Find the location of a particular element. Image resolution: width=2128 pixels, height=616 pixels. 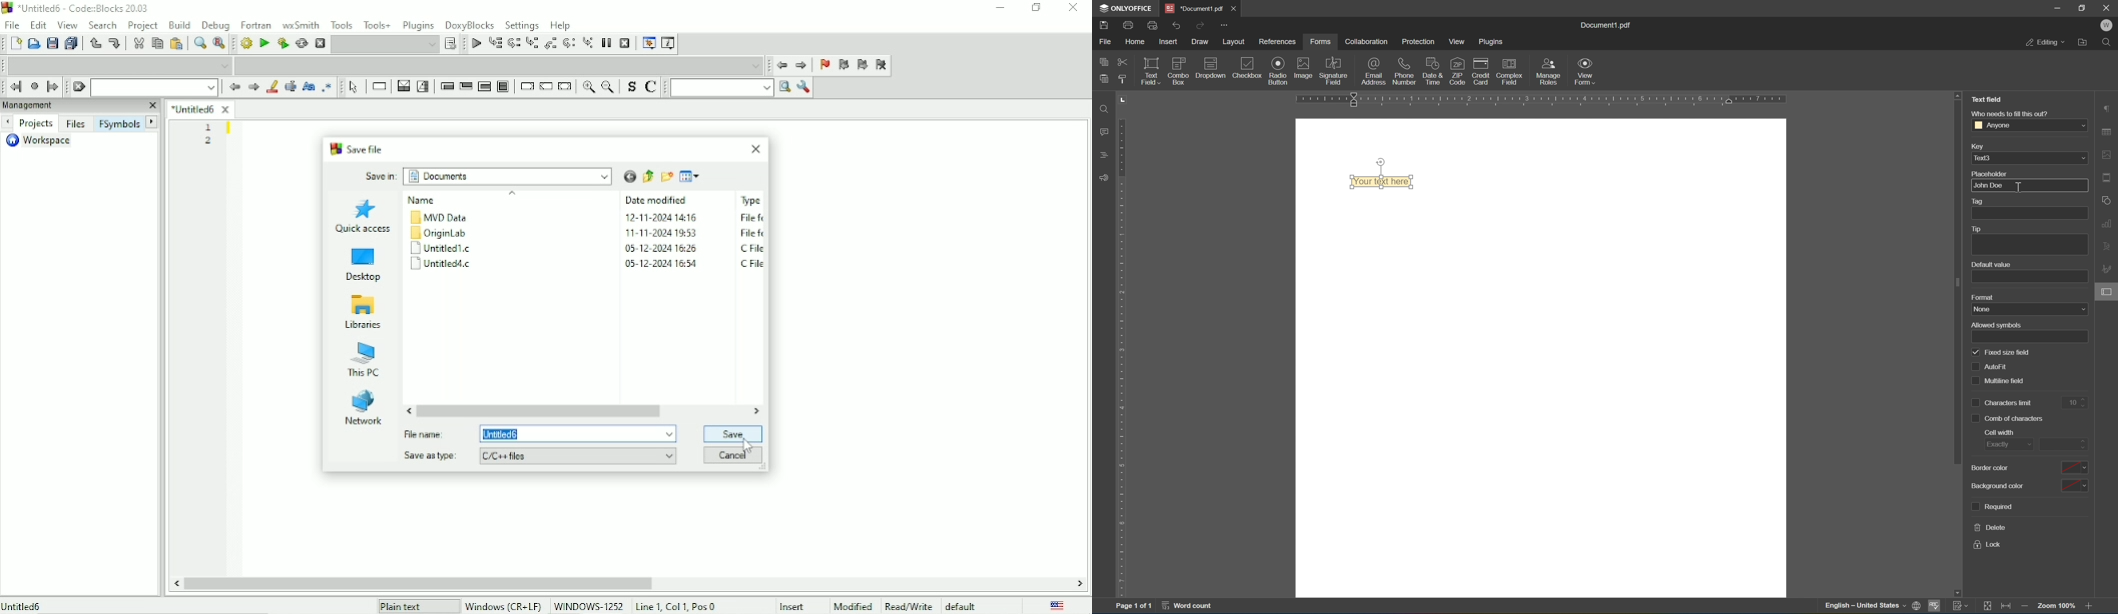

restore down is located at coordinates (2084, 8).